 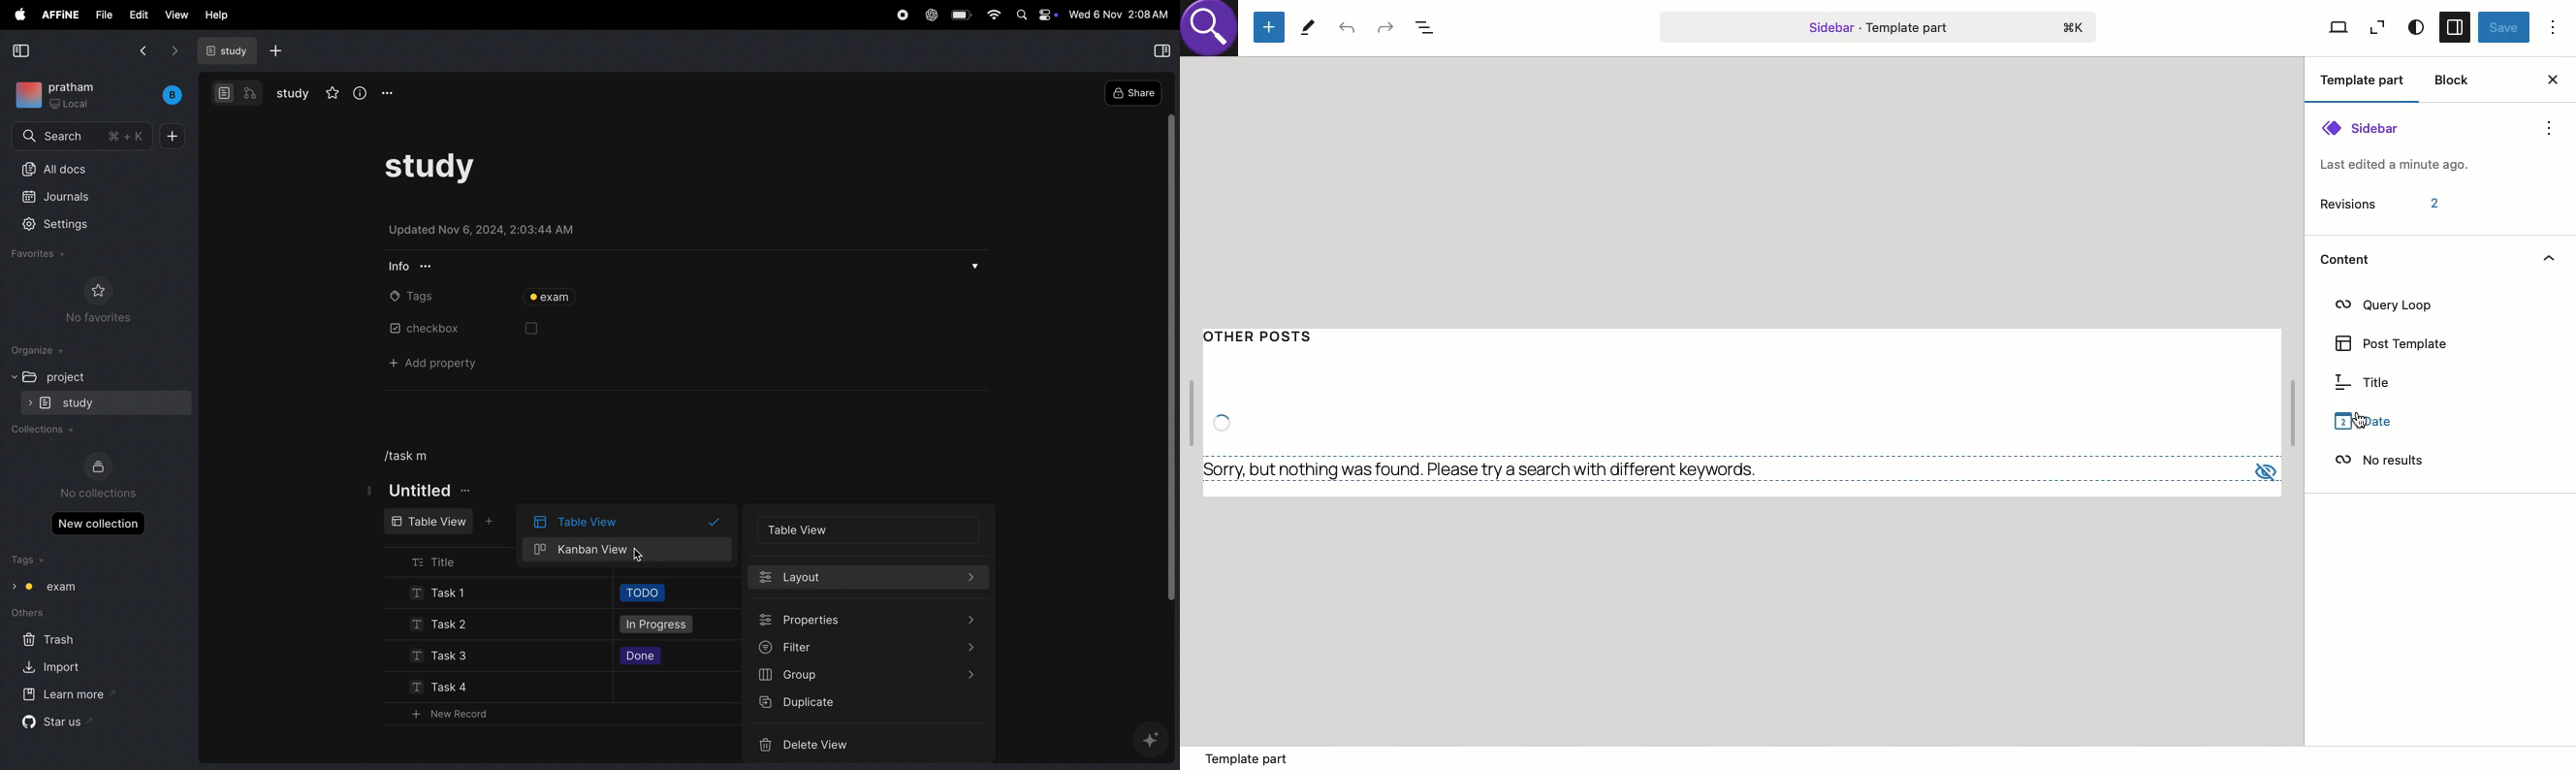 I want to click on jornals, so click(x=68, y=197).